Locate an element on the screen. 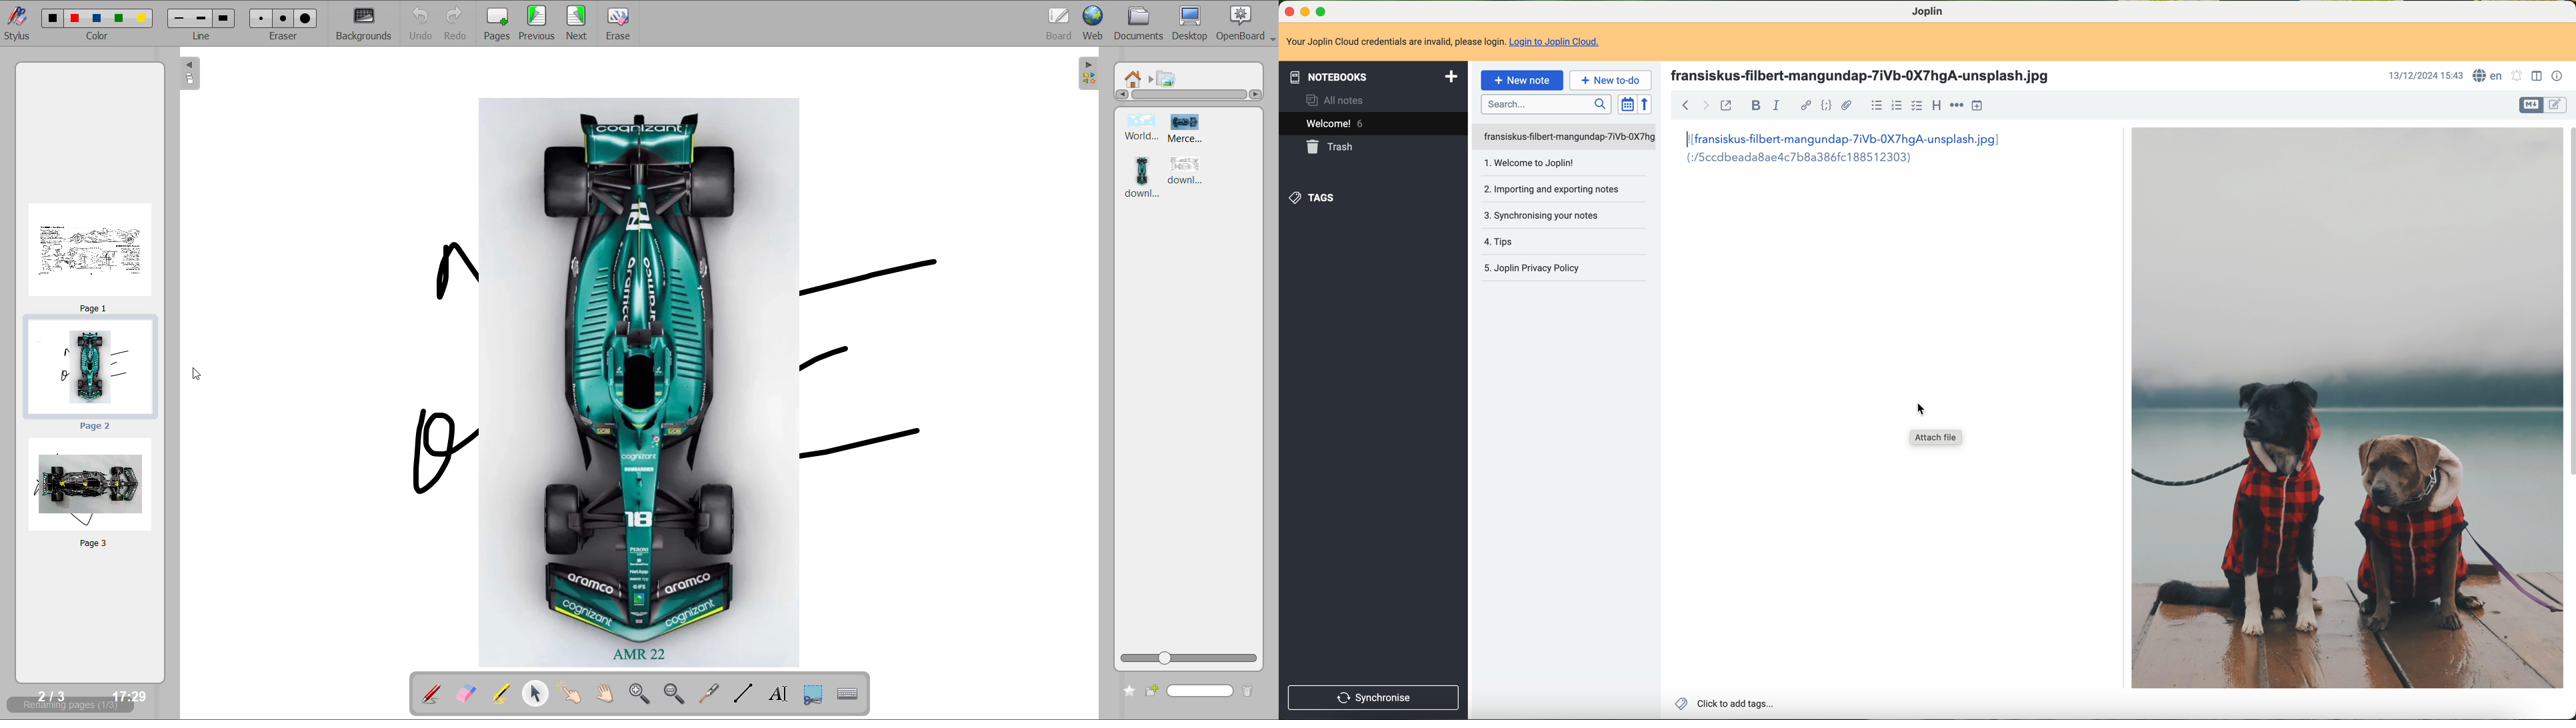 The image size is (2576, 728). numbered list is located at coordinates (1898, 107).